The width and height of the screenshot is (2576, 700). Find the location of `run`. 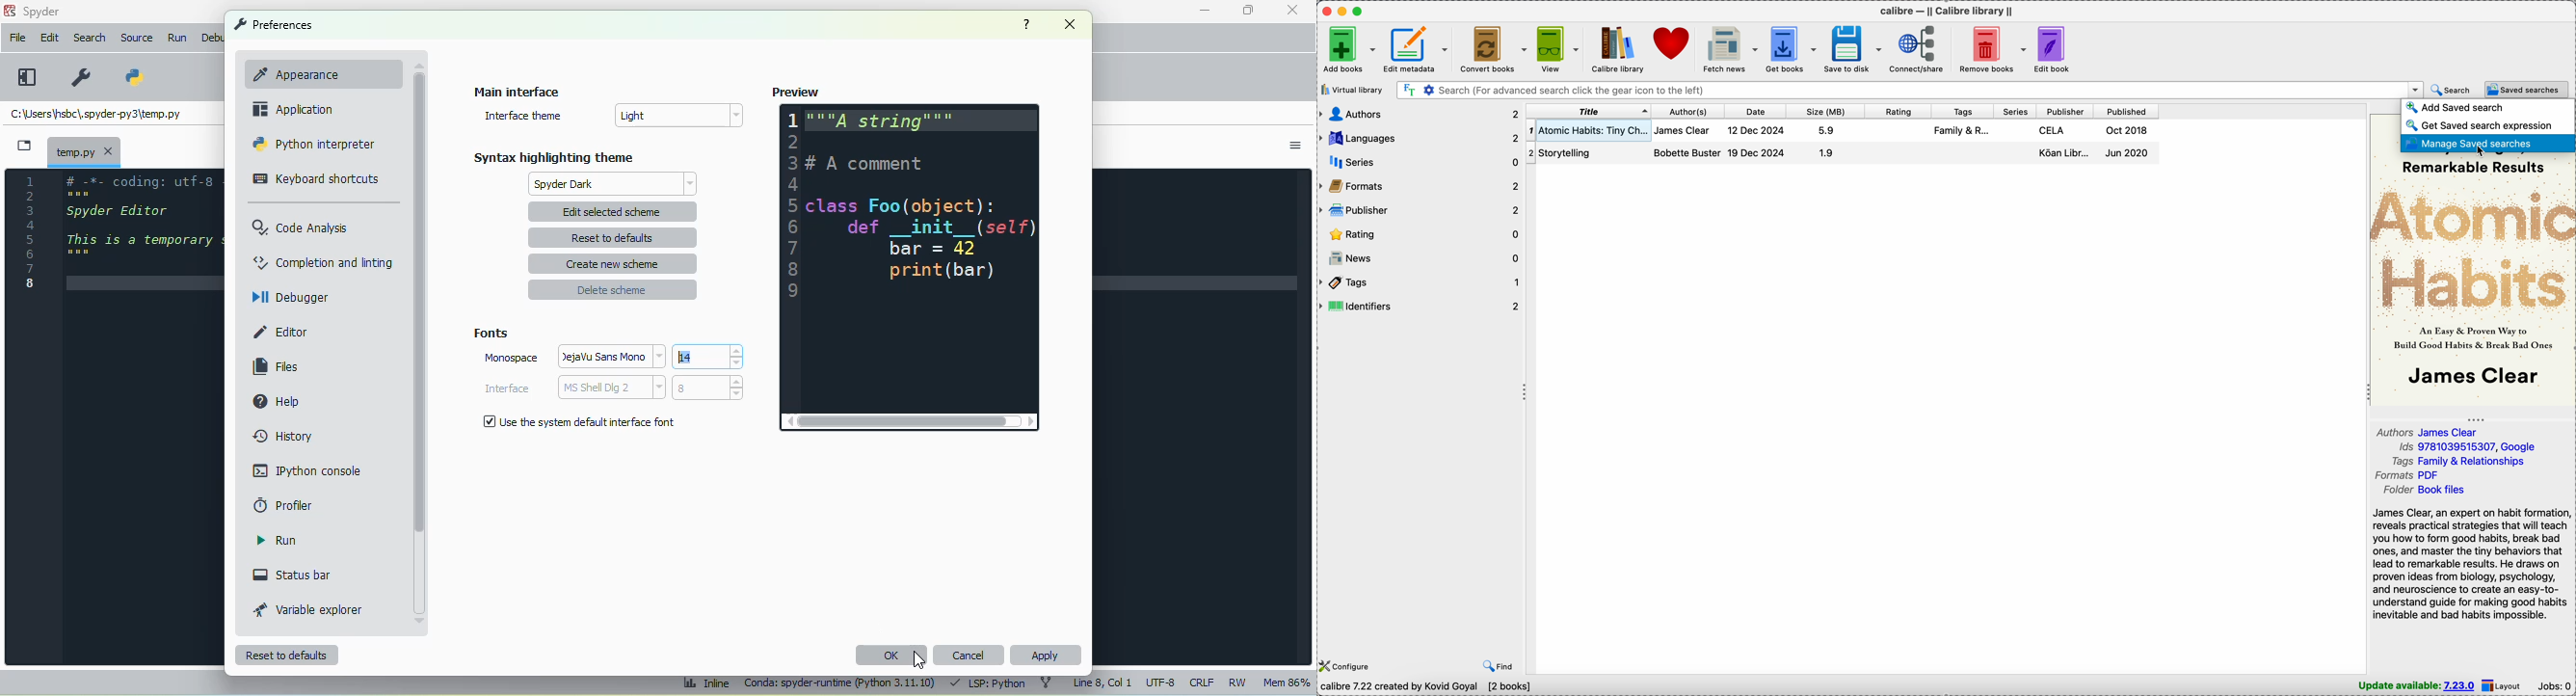

run is located at coordinates (277, 540).